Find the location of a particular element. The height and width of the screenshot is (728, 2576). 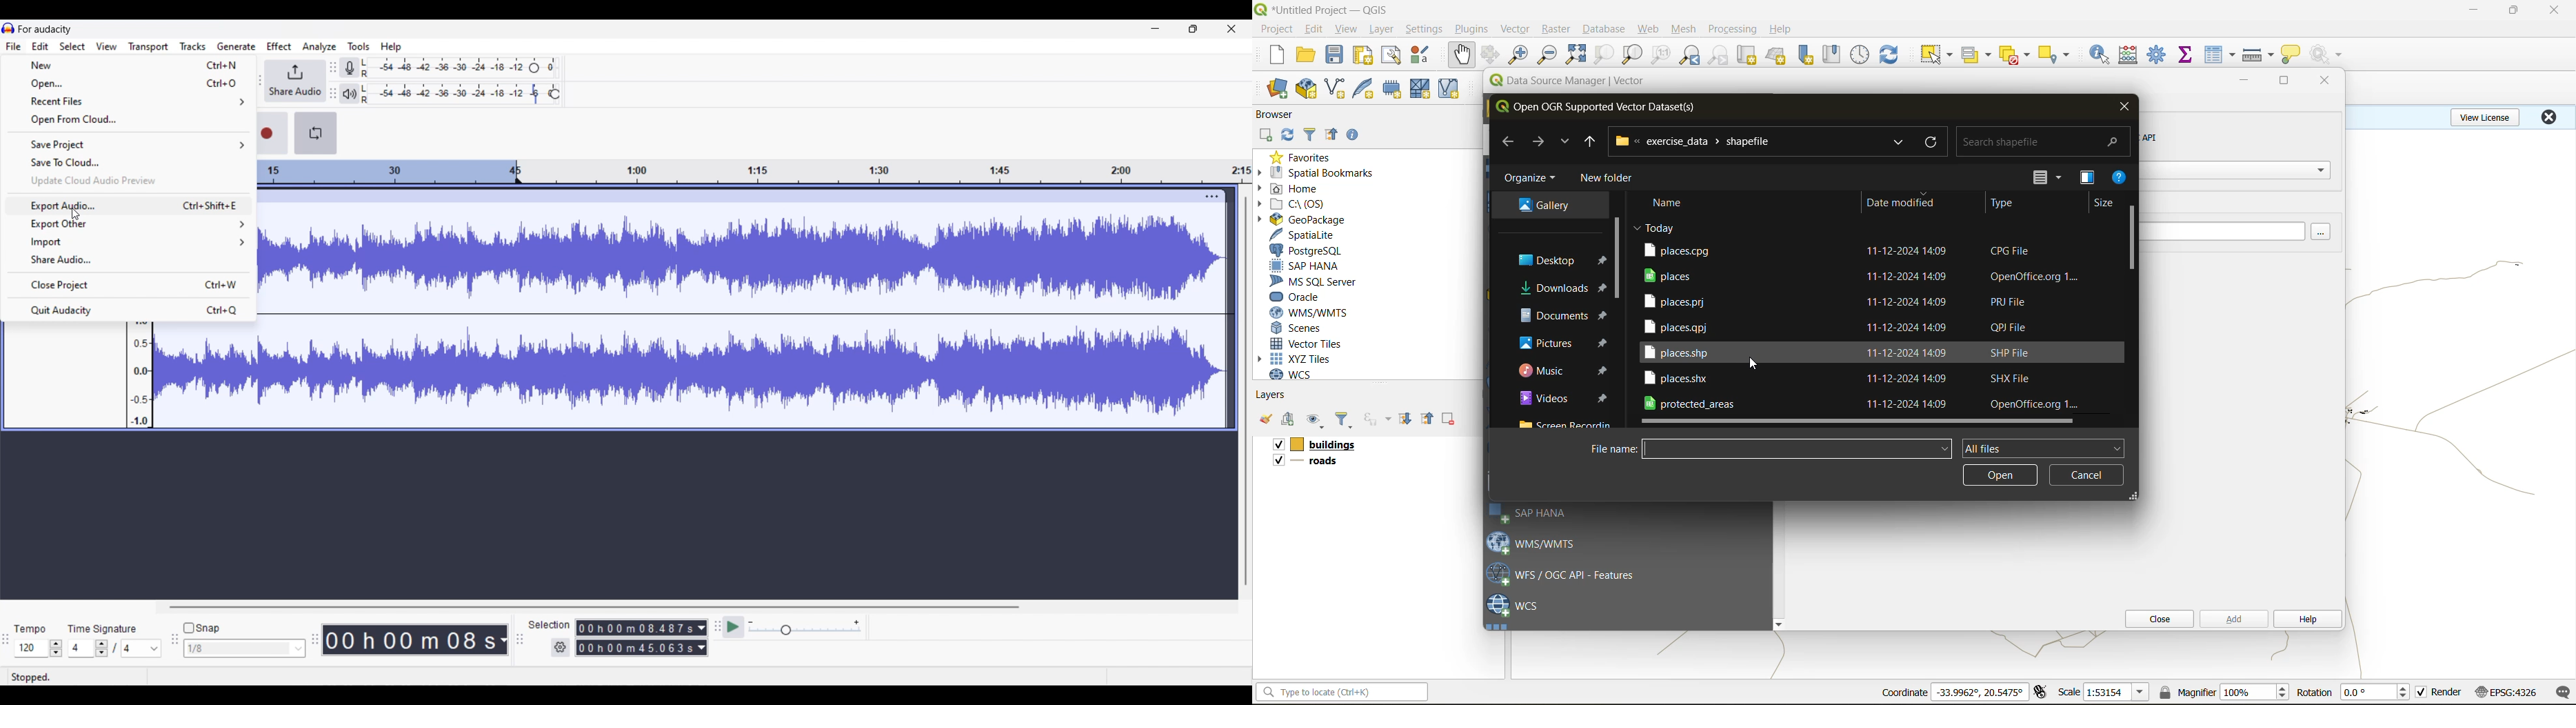

pan map is located at coordinates (1462, 55).